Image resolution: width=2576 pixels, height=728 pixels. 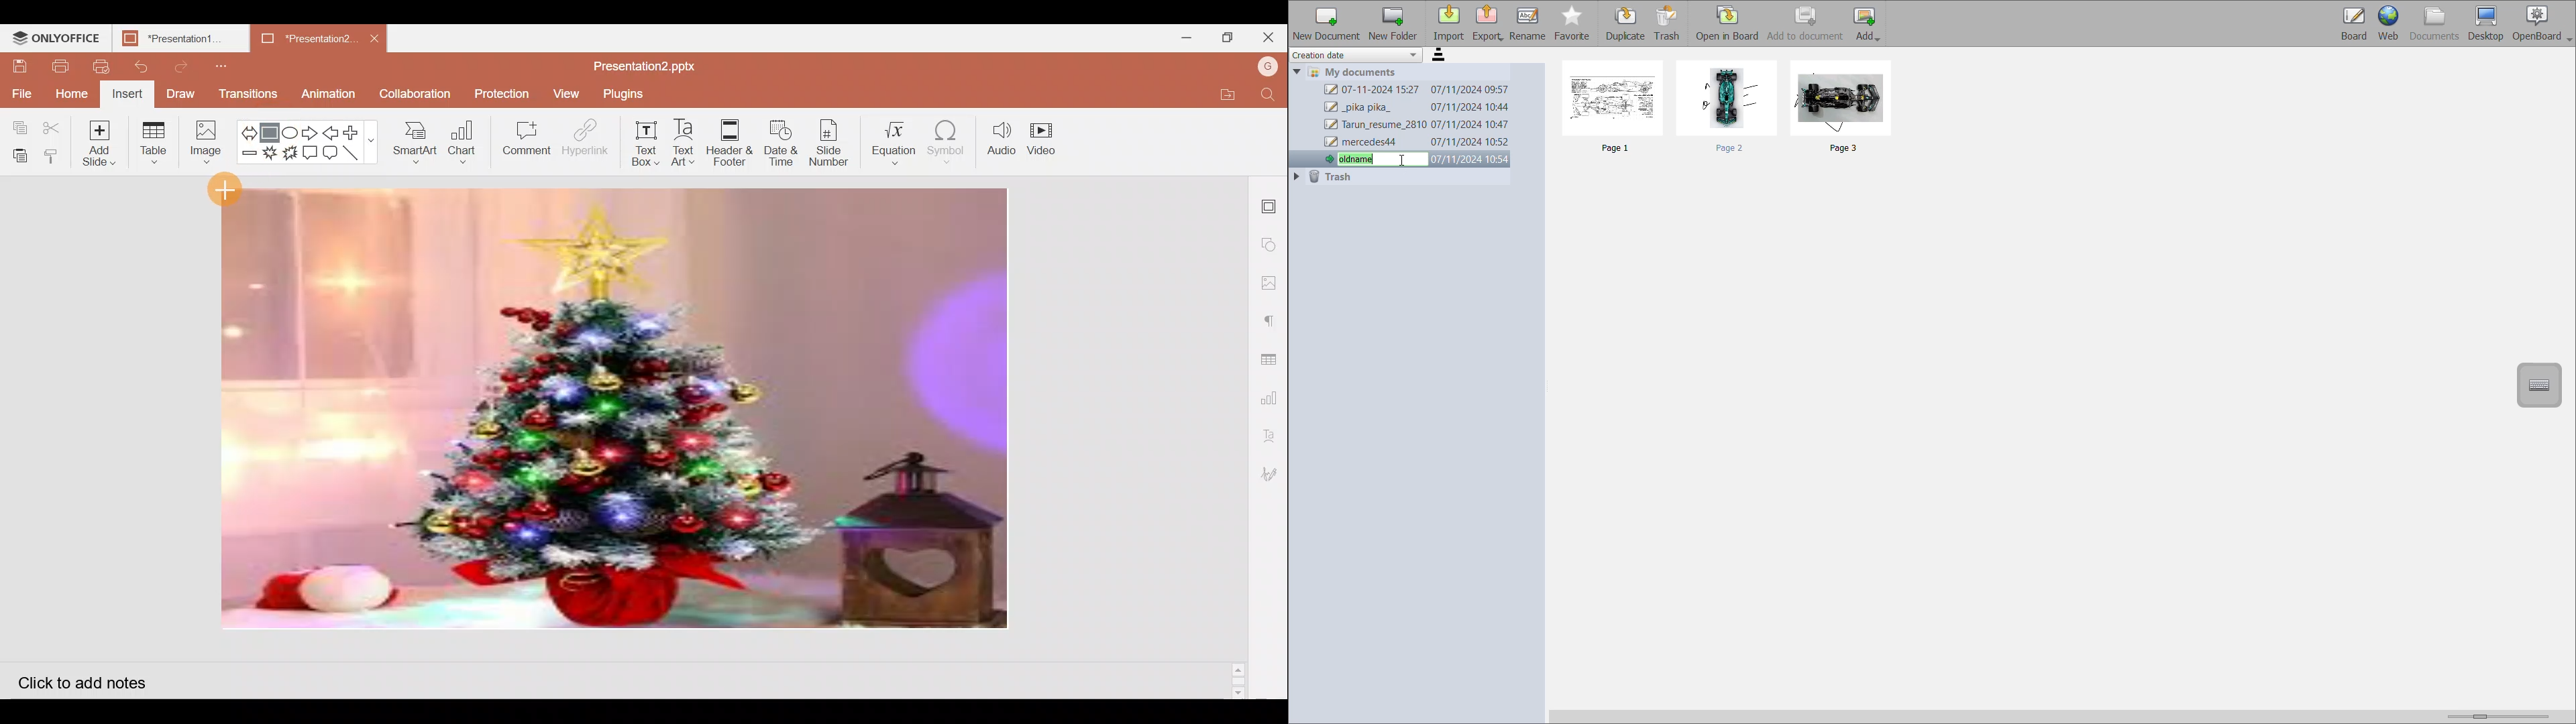 I want to click on page2, so click(x=1729, y=106).